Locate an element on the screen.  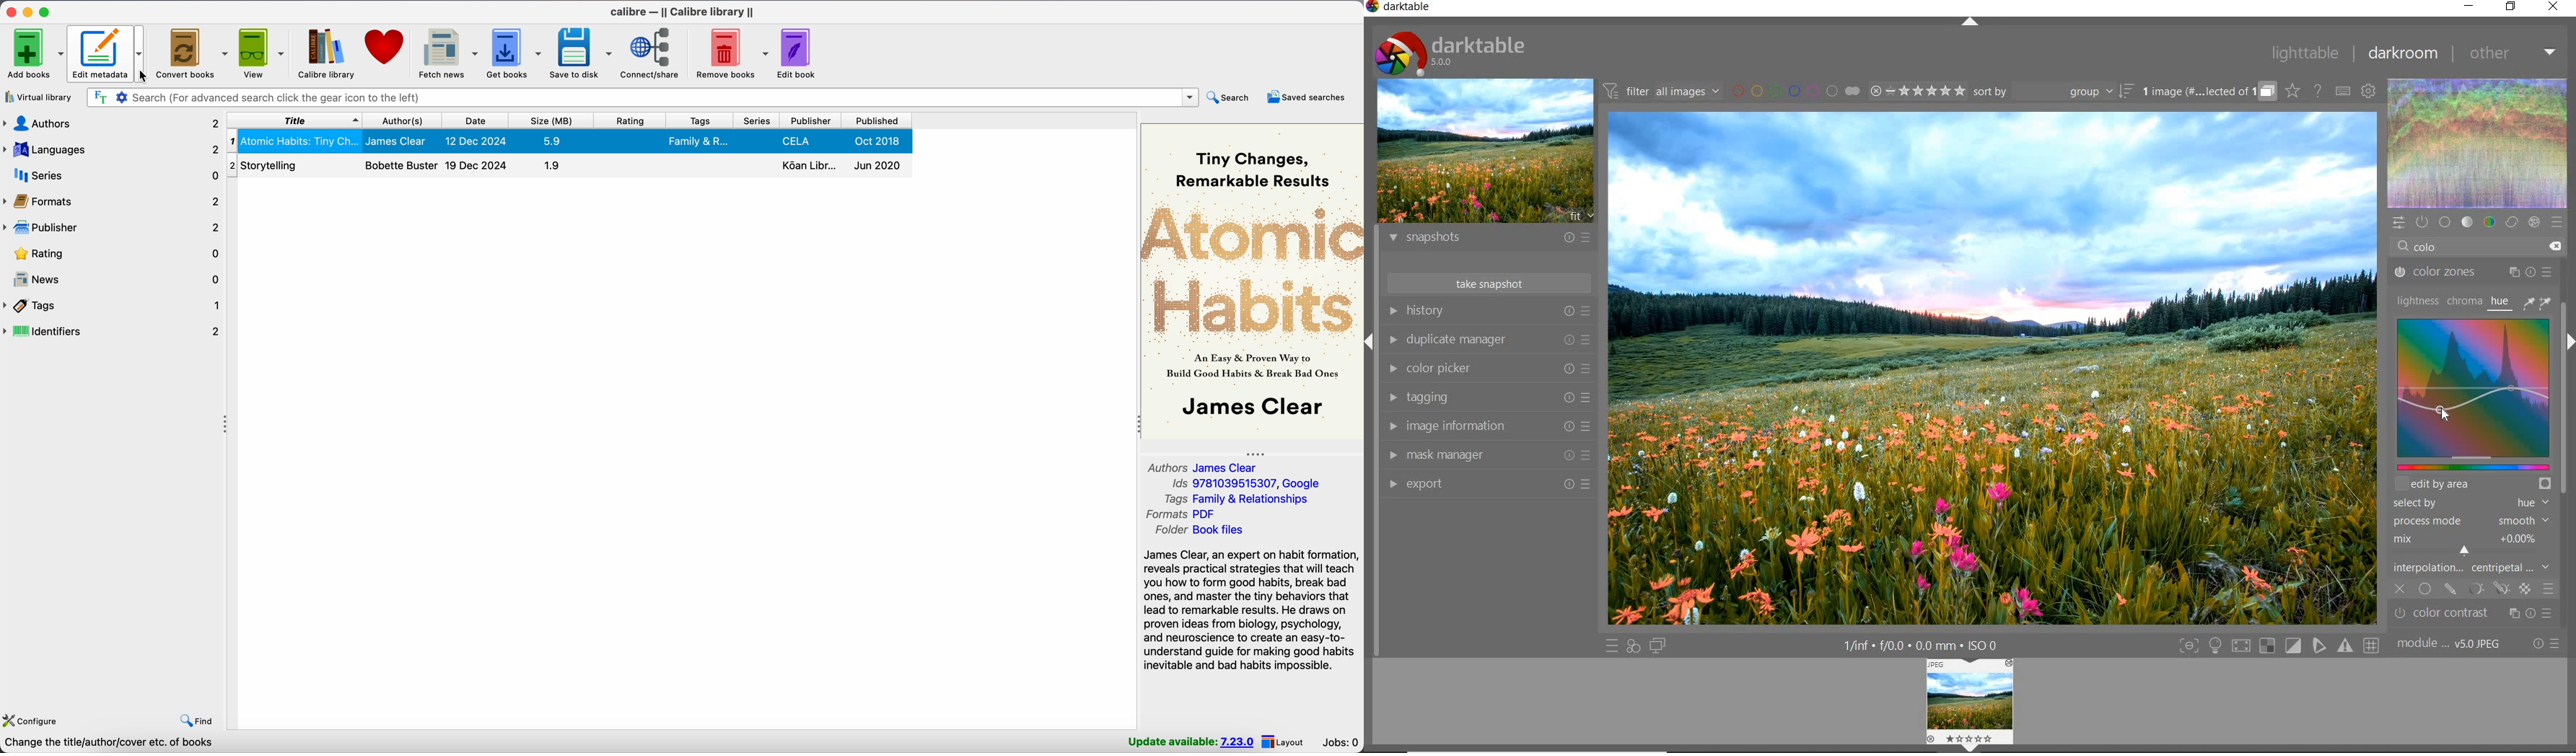
authors James Clear is located at coordinates (1203, 468).